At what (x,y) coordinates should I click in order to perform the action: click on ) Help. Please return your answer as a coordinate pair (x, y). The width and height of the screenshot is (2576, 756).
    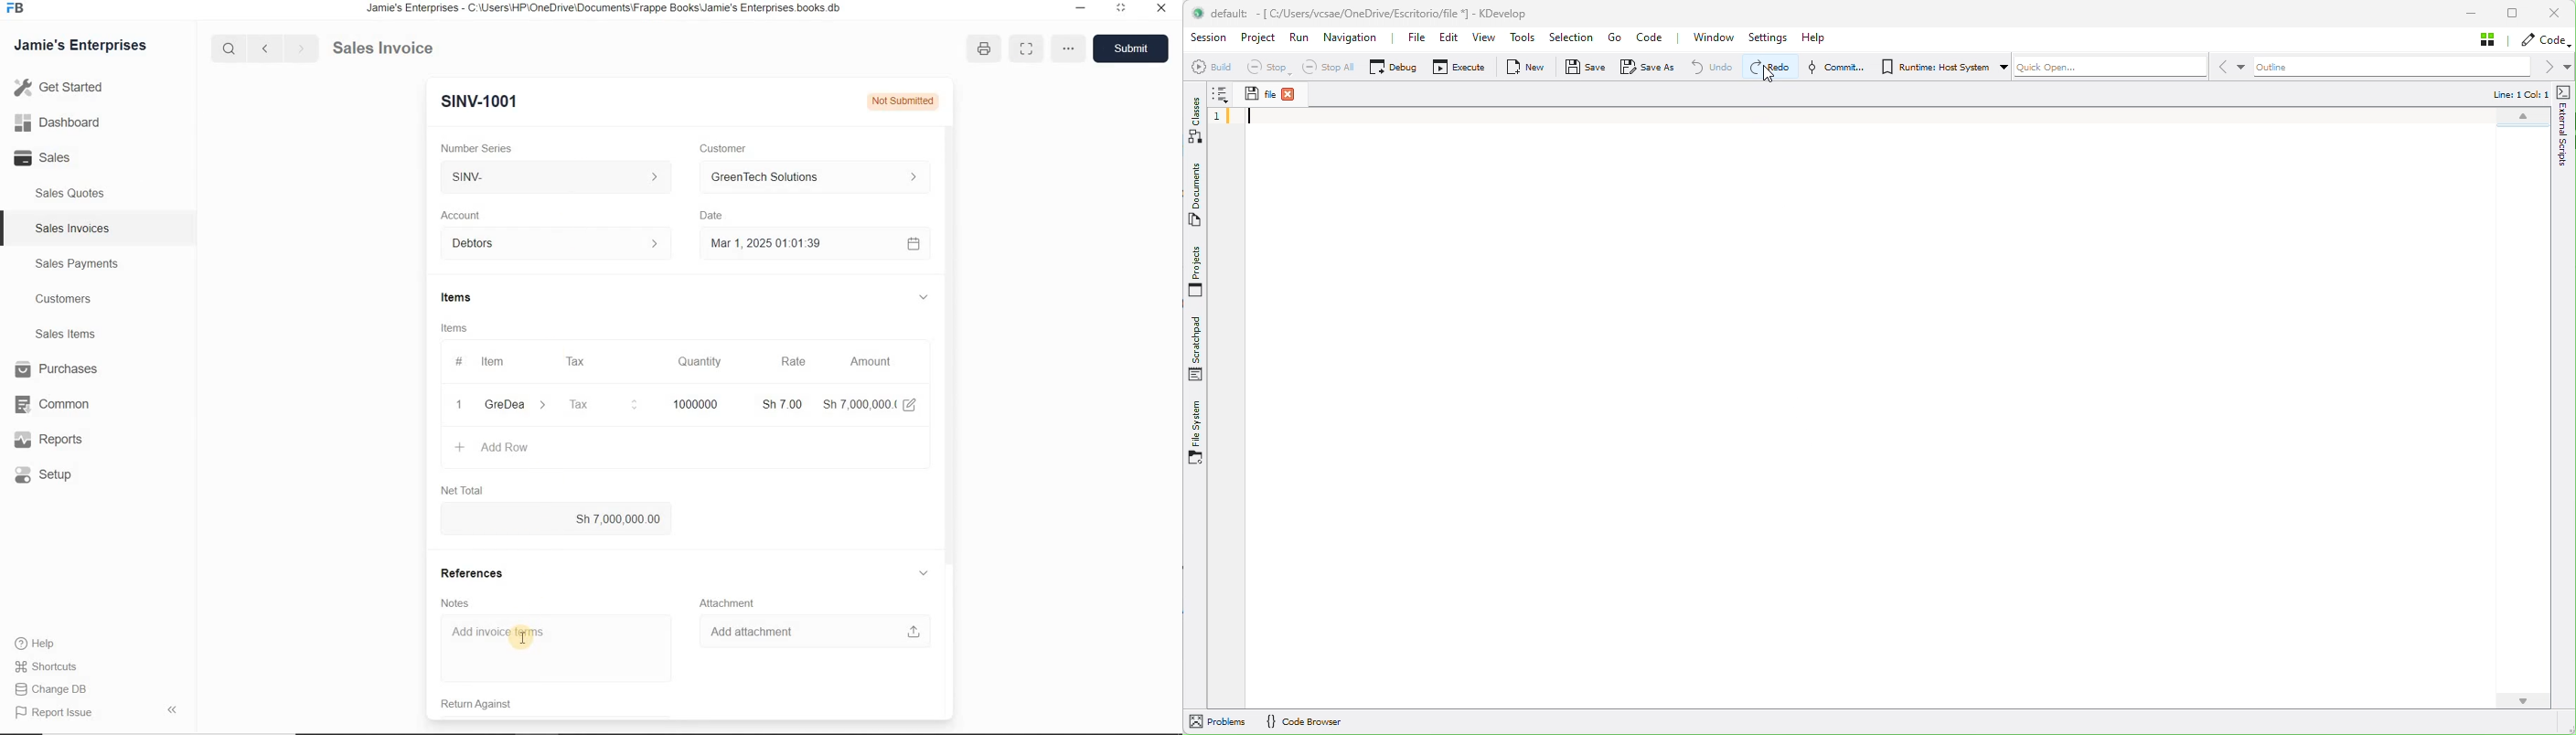
    Looking at the image, I should click on (52, 643).